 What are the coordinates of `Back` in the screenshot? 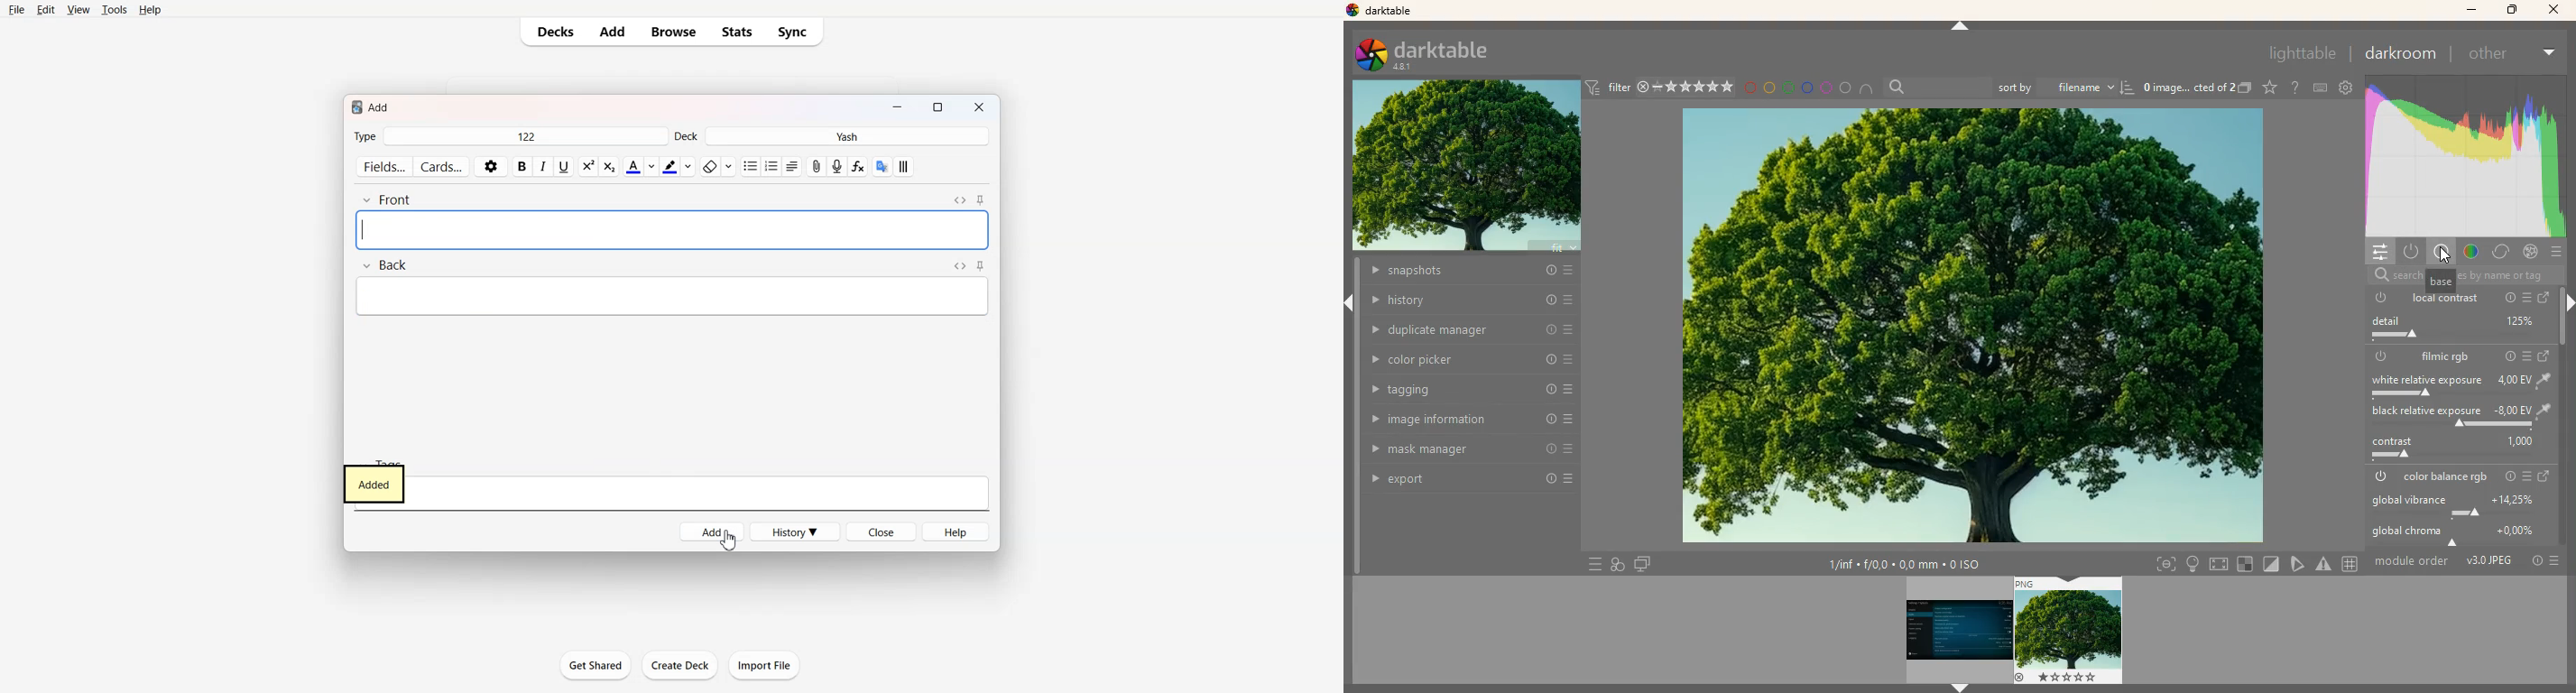 It's located at (384, 264).